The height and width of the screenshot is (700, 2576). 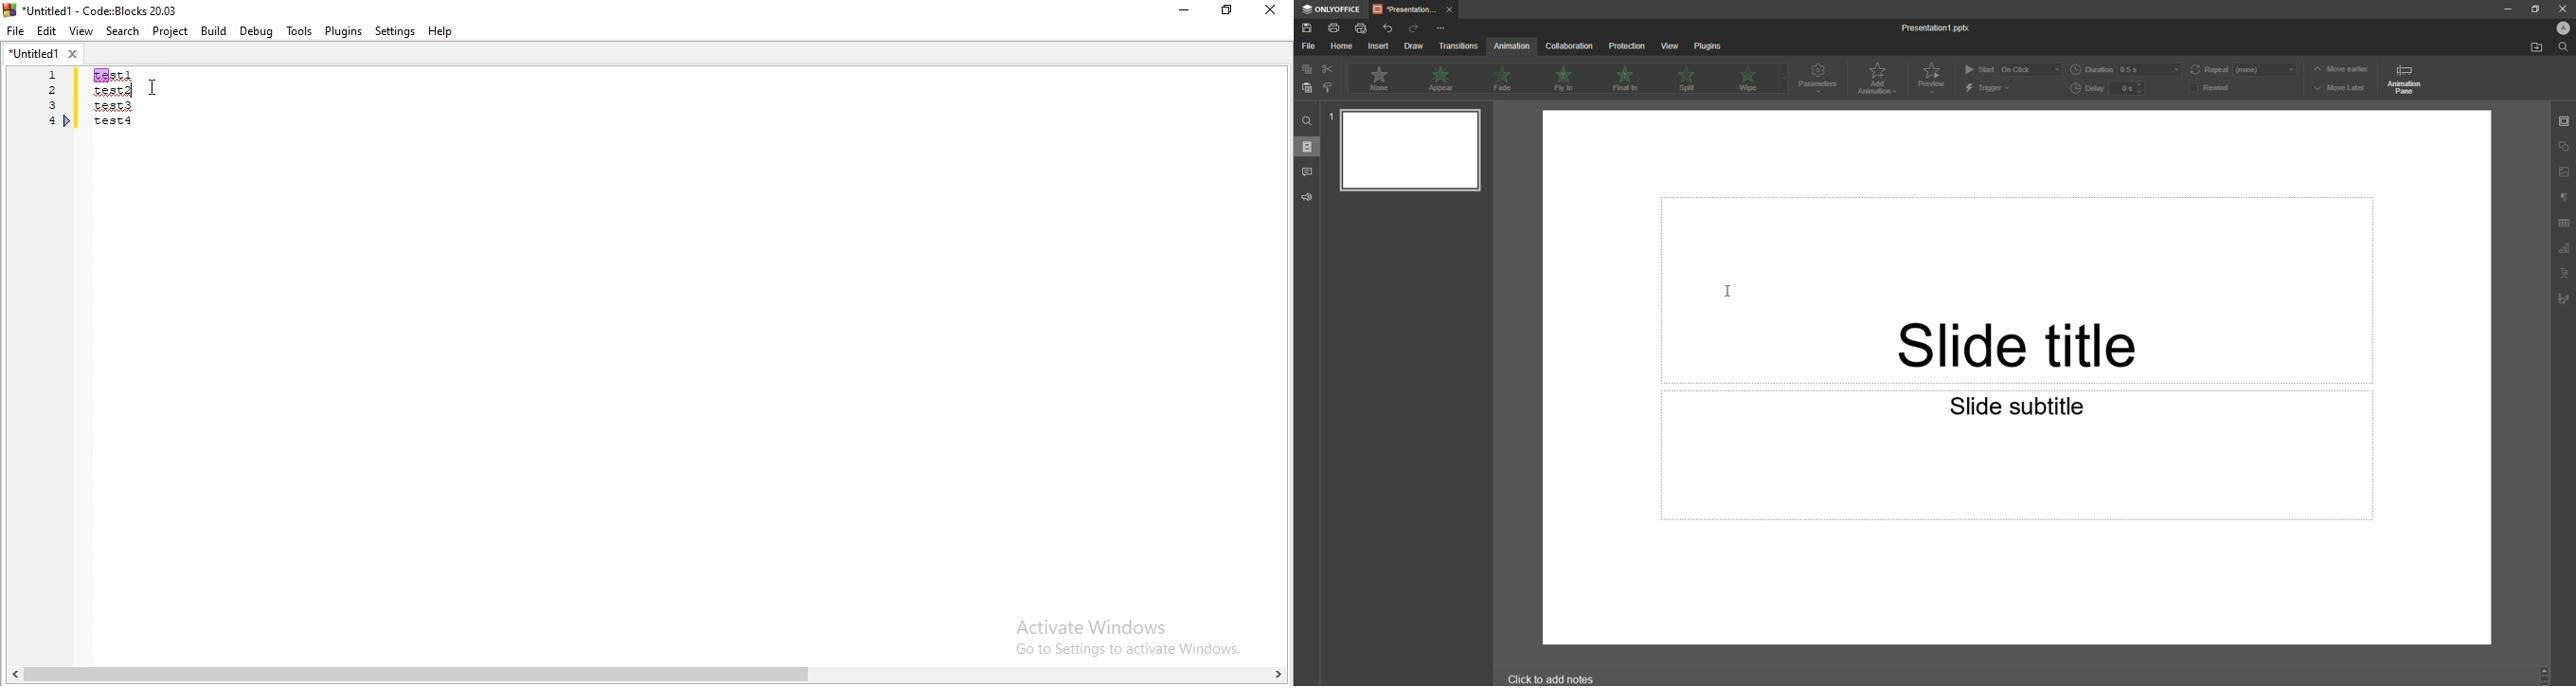 I want to click on Split, so click(x=1691, y=78).